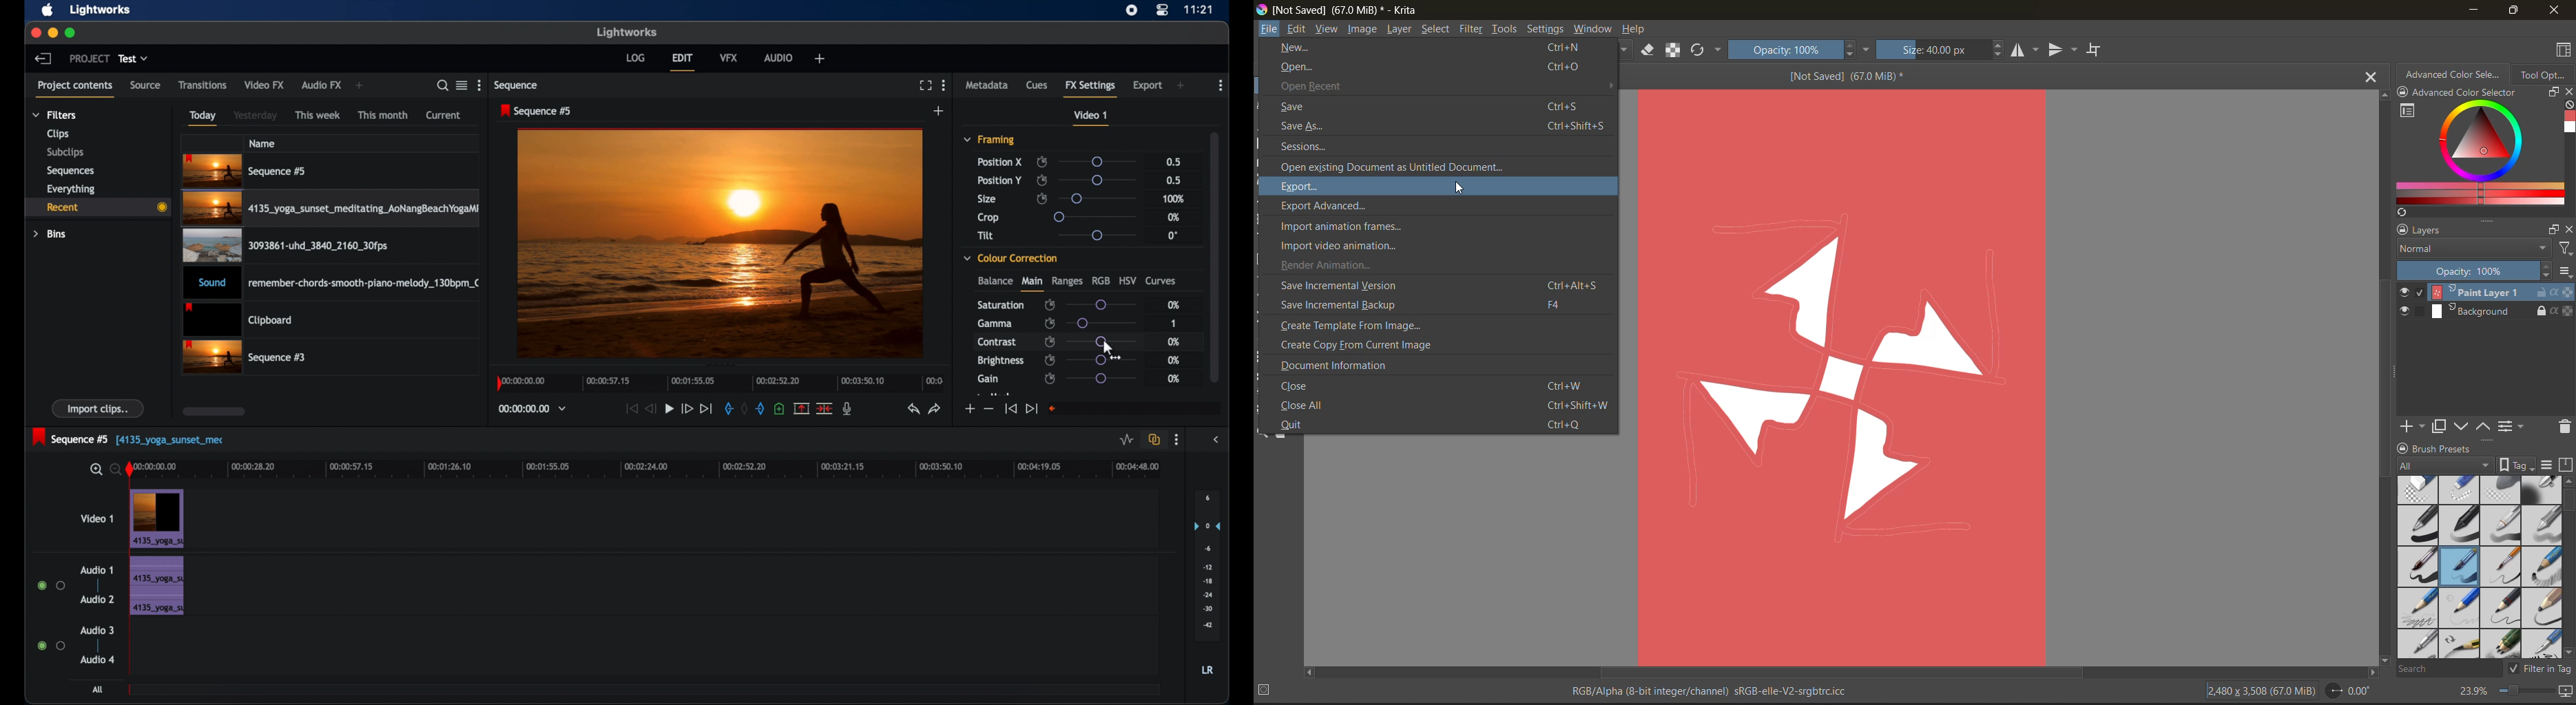  What do you see at coordinates (1037, 88) in the screenshot?
I see `cues` at bounding box center [1037, 88].